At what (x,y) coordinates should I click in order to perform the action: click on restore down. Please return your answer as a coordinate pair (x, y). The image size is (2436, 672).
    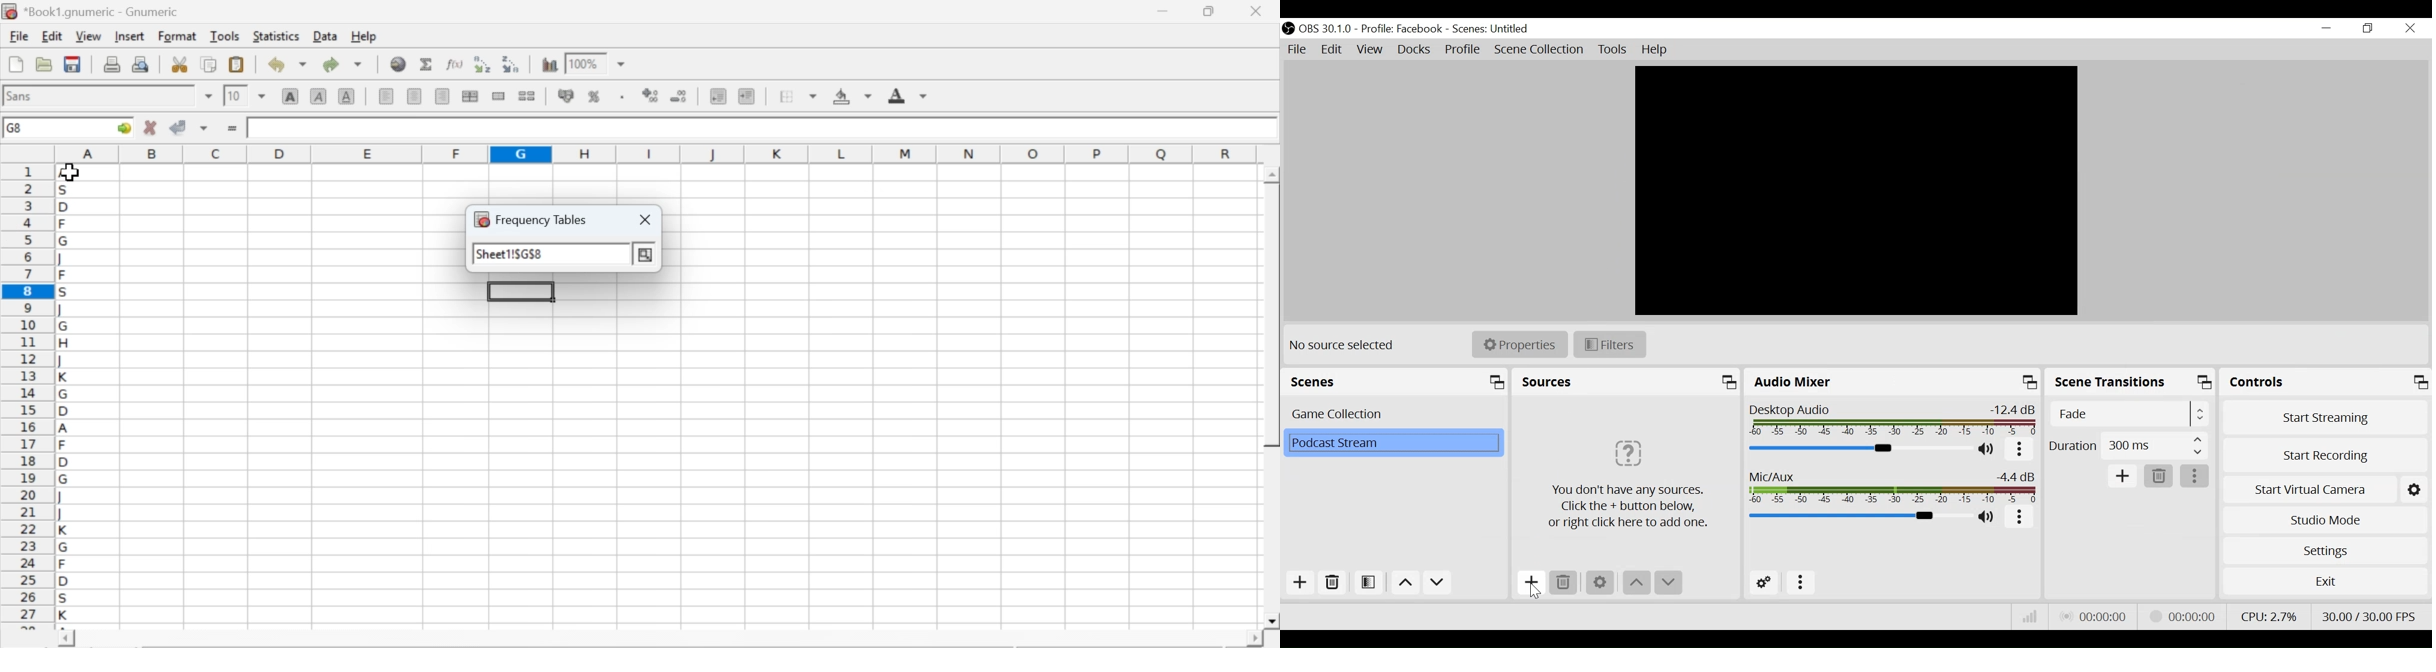
    Looking at the image, I should click on (1210, 12).